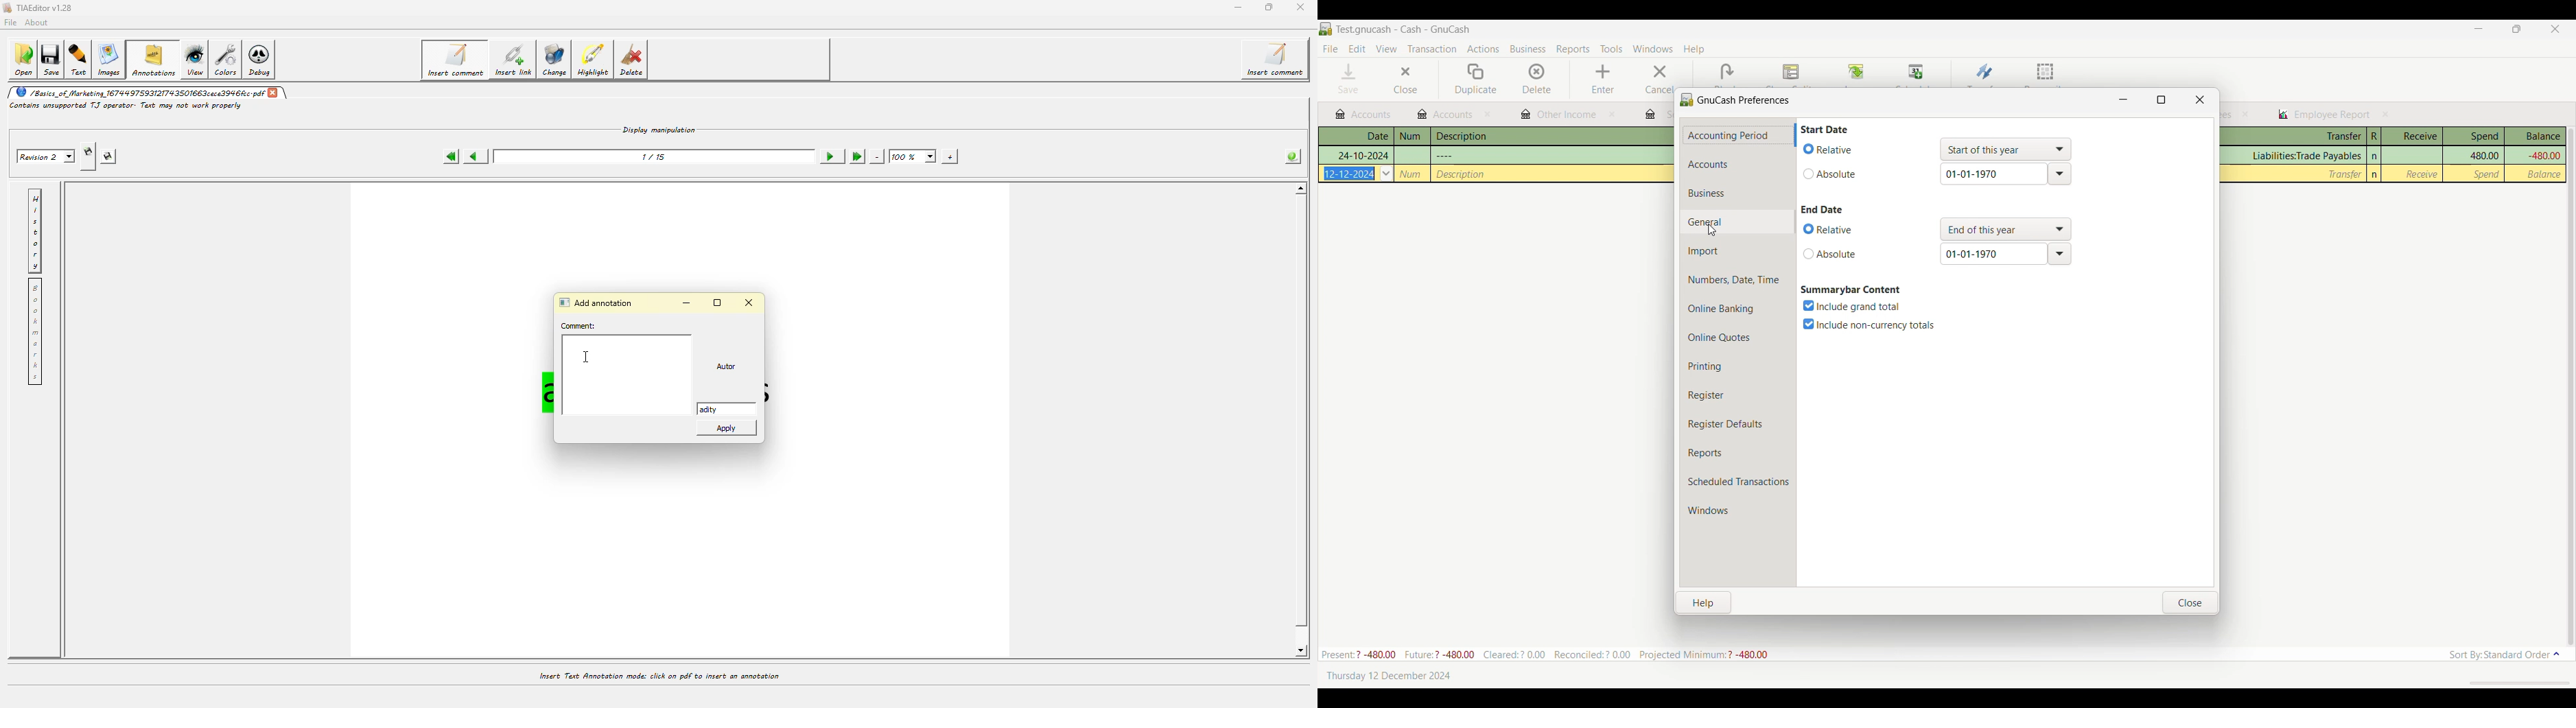  Describe the element at coordinates (2123, 100) in the screenshot. I see `Minimize` at that location.